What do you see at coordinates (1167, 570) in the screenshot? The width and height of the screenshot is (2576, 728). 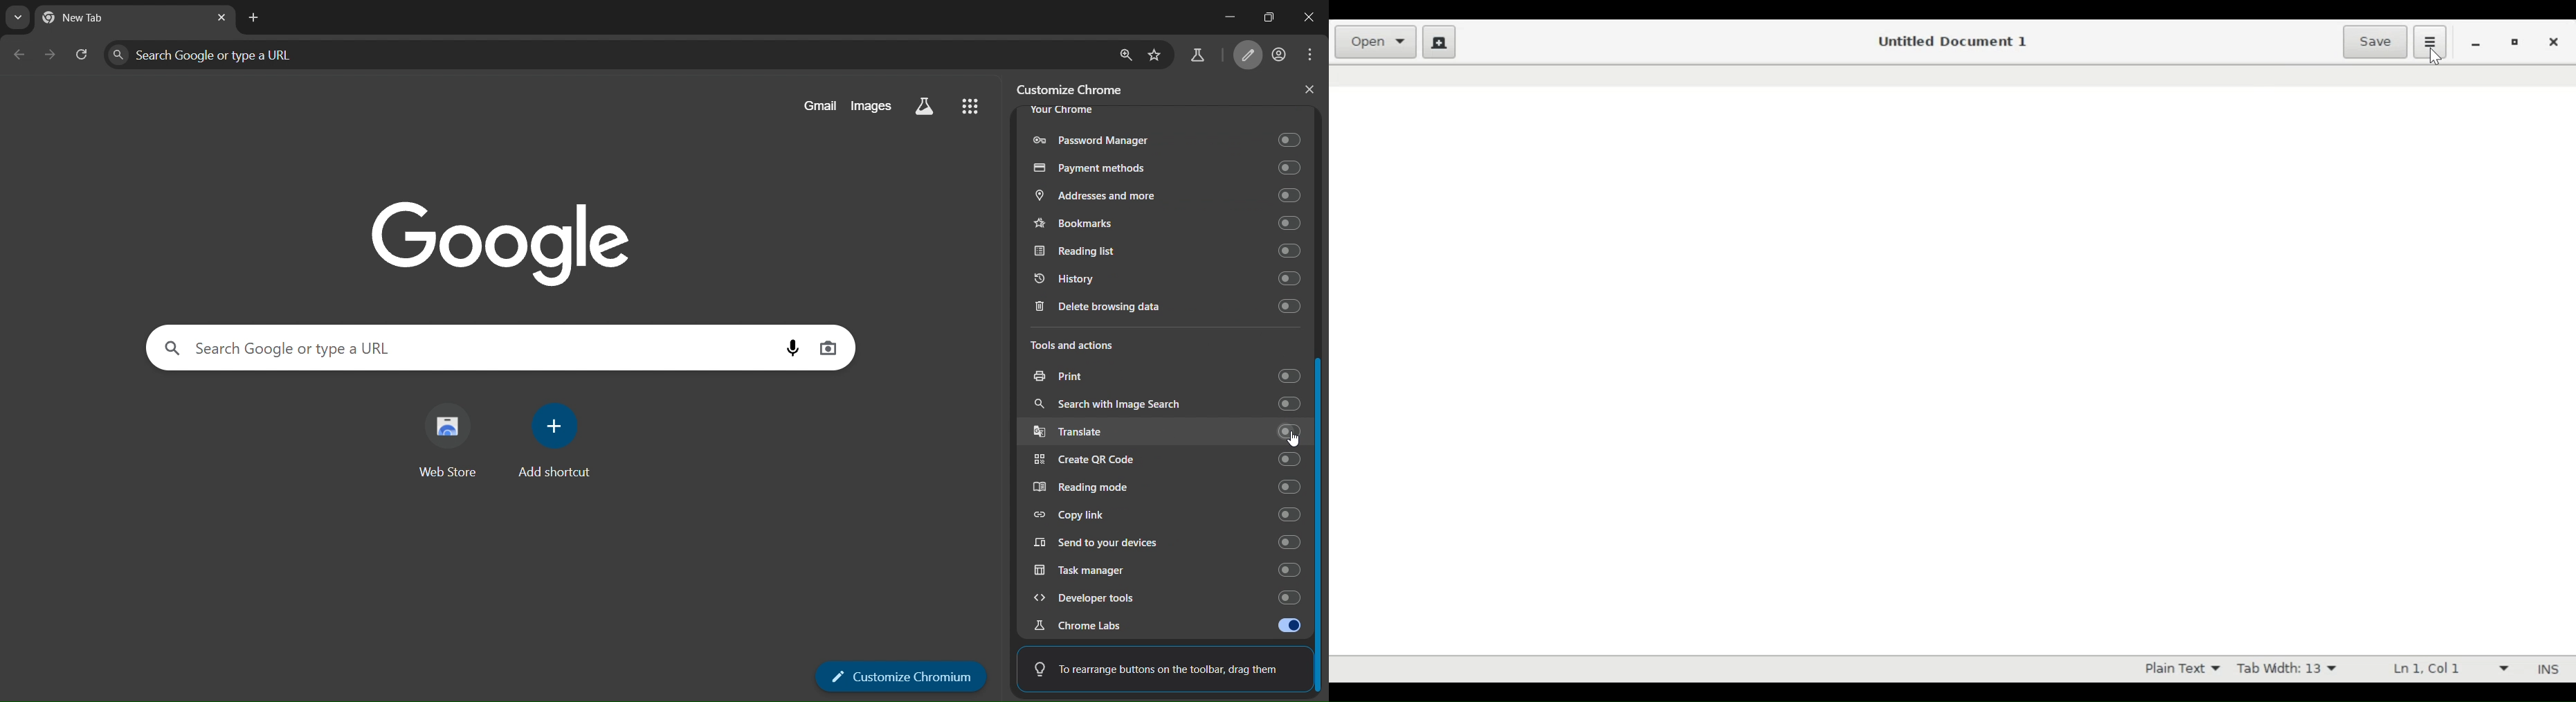 I see `task manager` at bounding box center [1167, 570].